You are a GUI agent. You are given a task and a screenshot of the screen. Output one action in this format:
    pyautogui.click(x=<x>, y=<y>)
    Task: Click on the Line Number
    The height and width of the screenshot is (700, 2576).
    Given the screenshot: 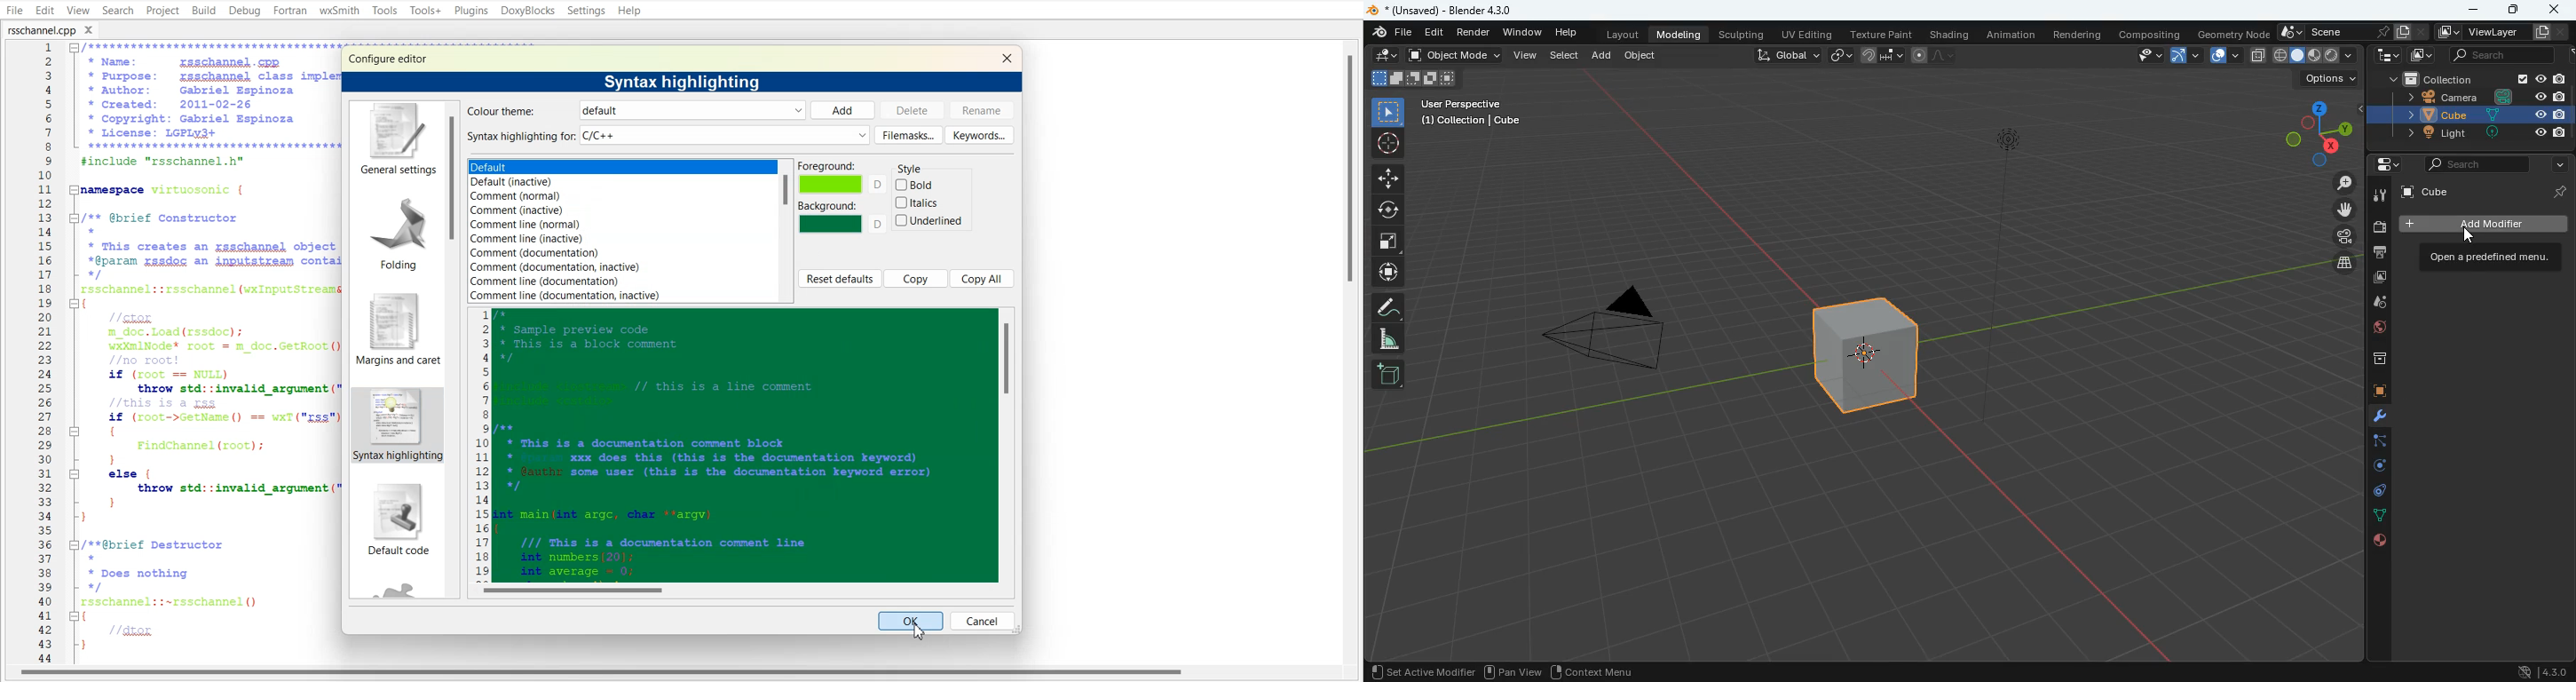 What is the action you would take?
    pyautogui.click(x=34, y=353)
    